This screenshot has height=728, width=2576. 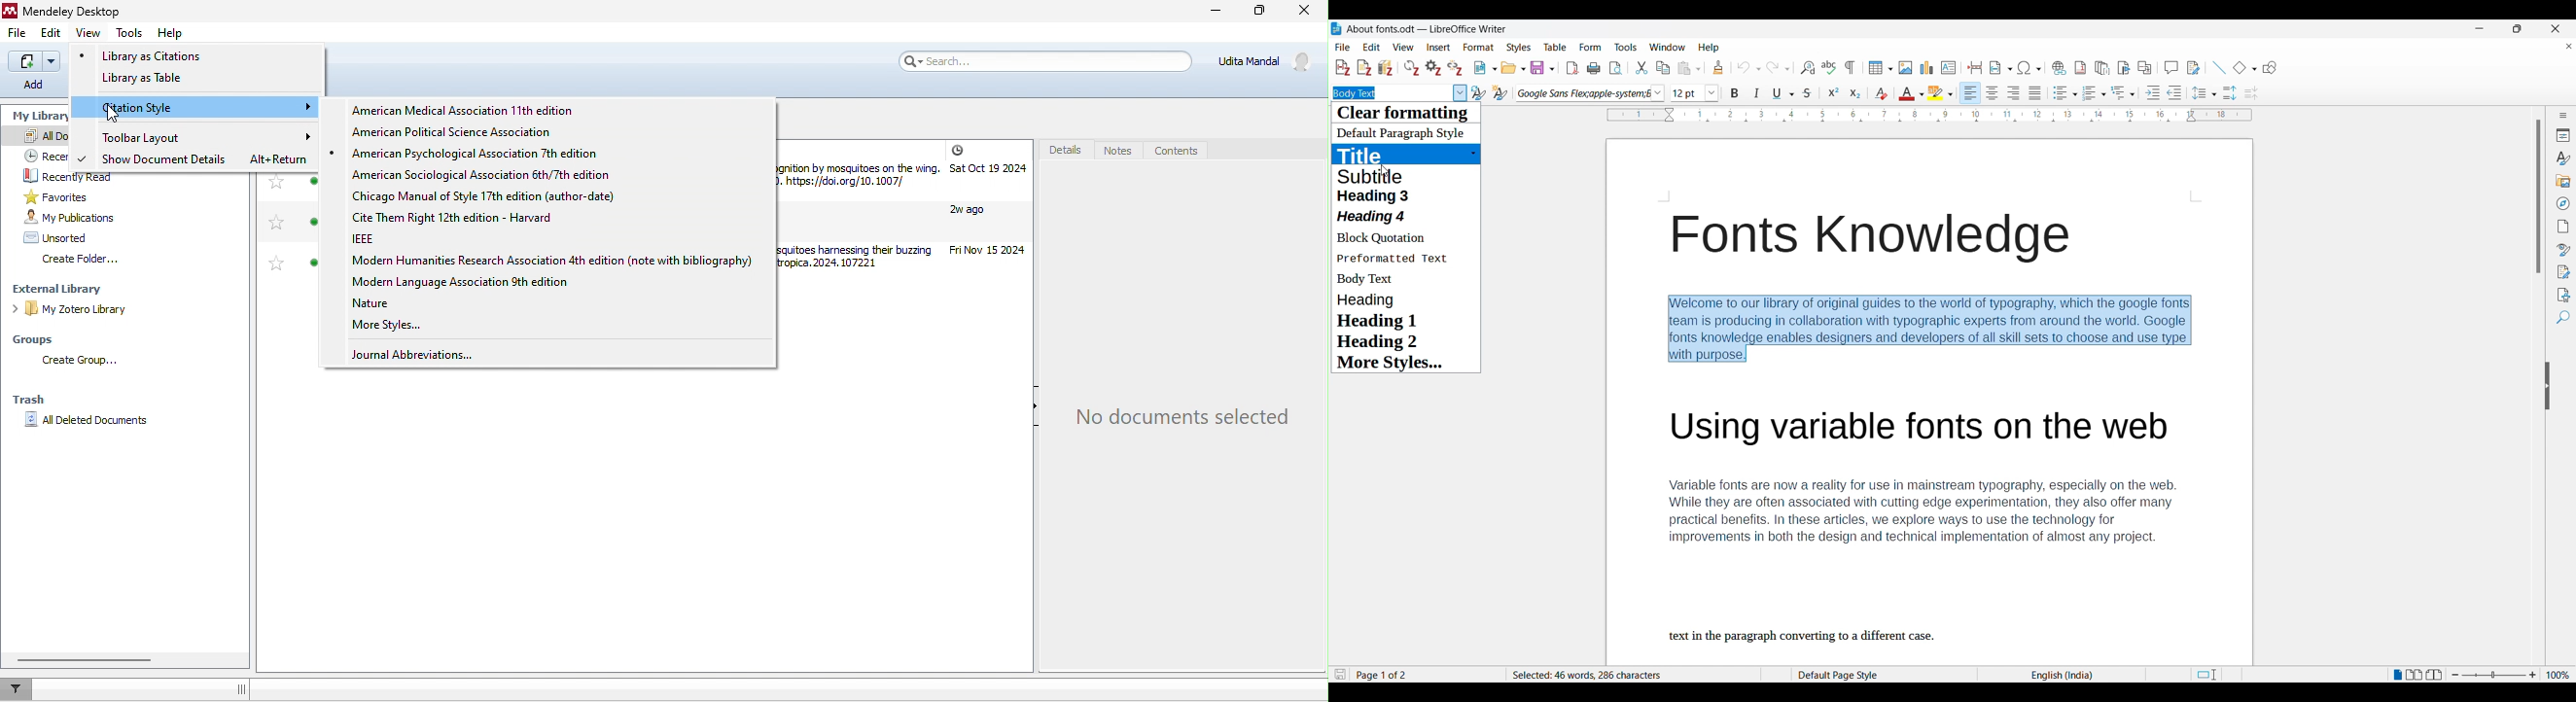 What do you see at coordinates (420, 356) in the screenshot?
I see `Journal Abbreviations...` at bounding box center [420, 356].